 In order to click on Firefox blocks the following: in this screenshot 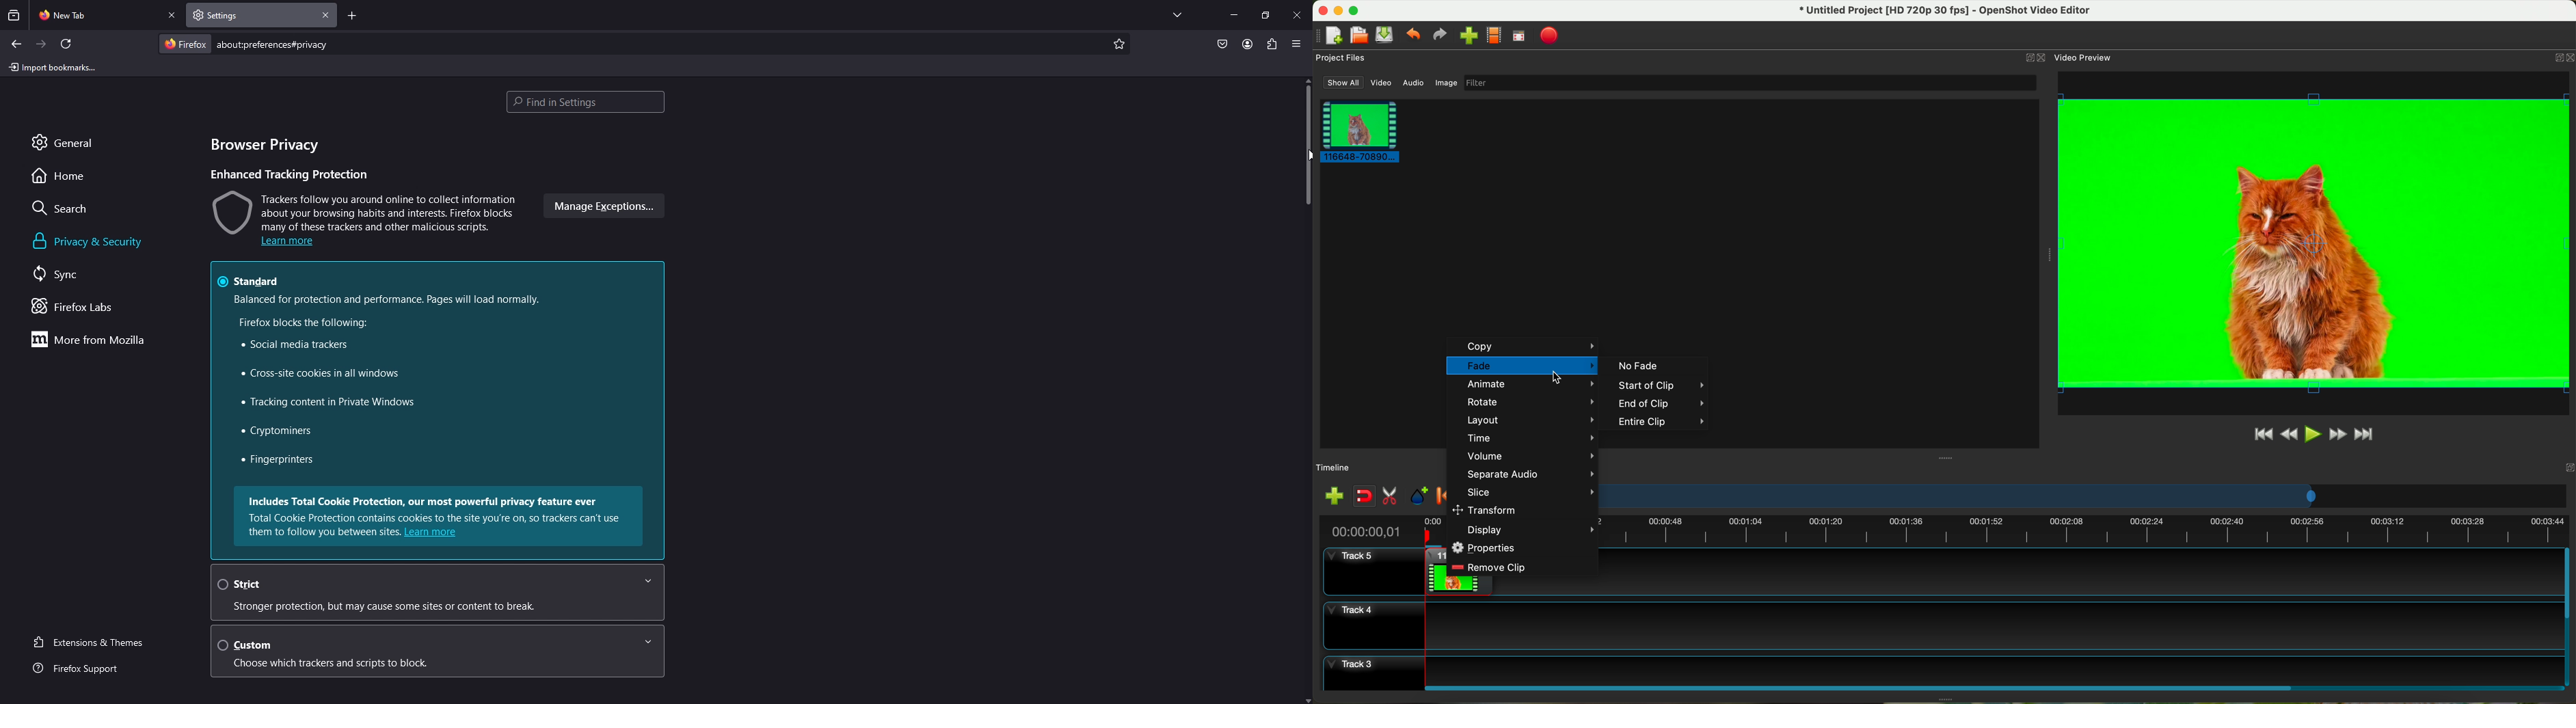, I will do `click(300, 323)`.